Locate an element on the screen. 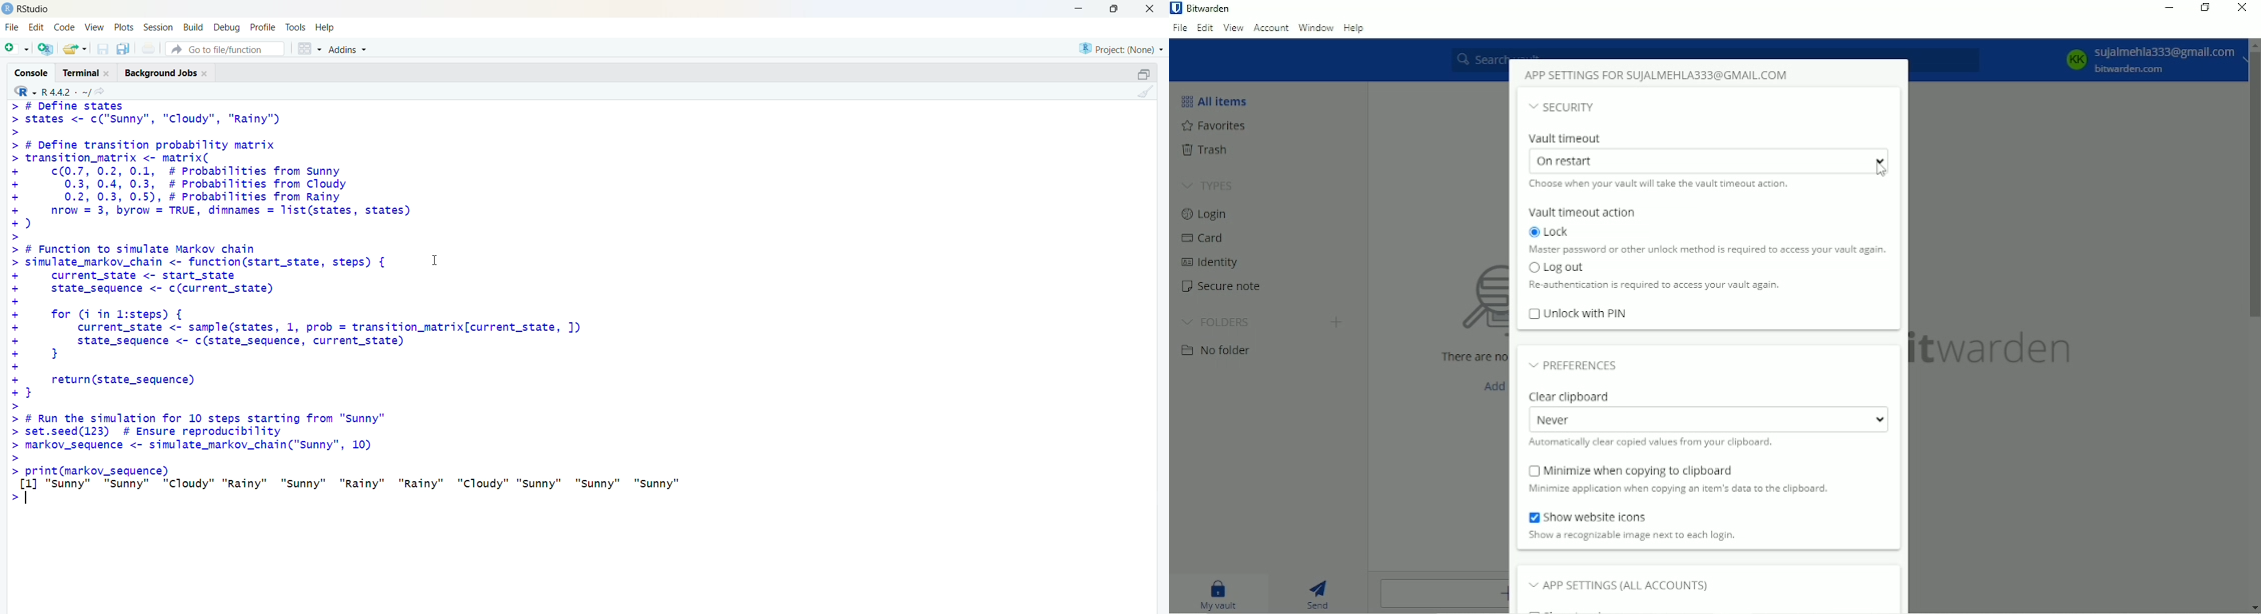 This screenshot has height=616, width=2268. maximize is located at coordinates (1112, 9).